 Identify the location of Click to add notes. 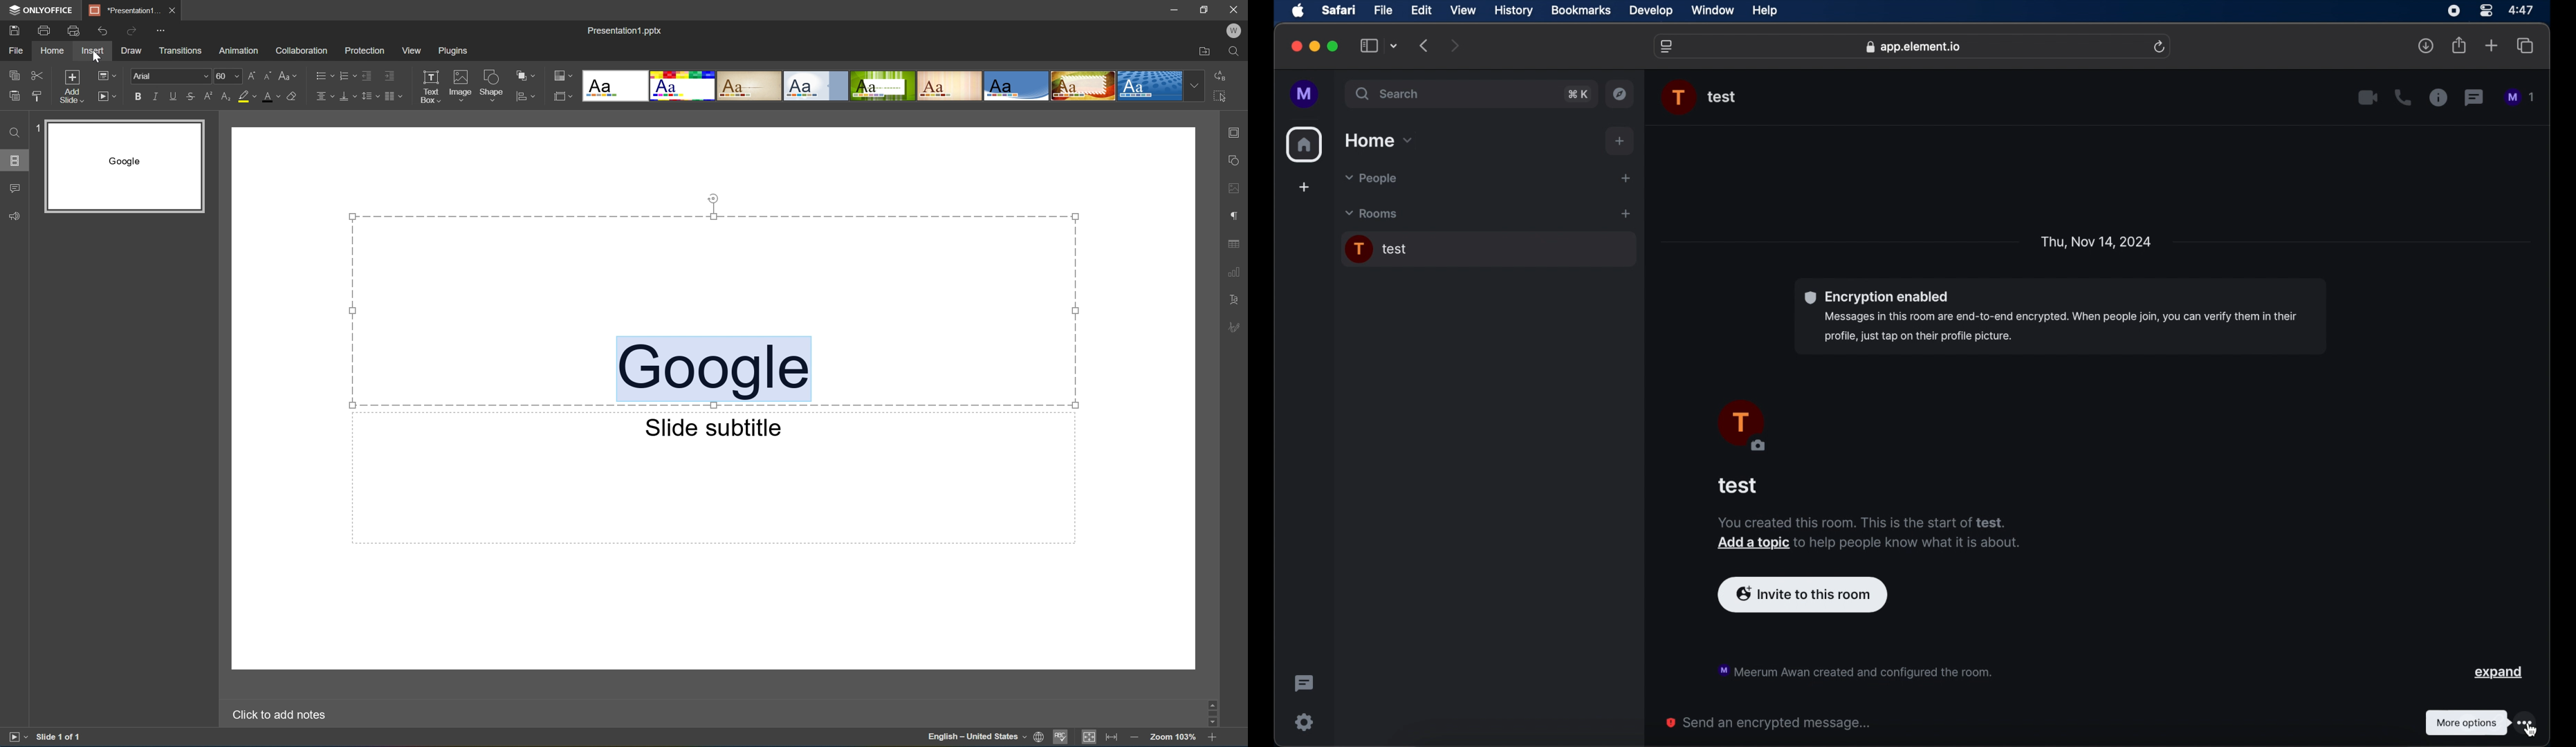
(276, 716).